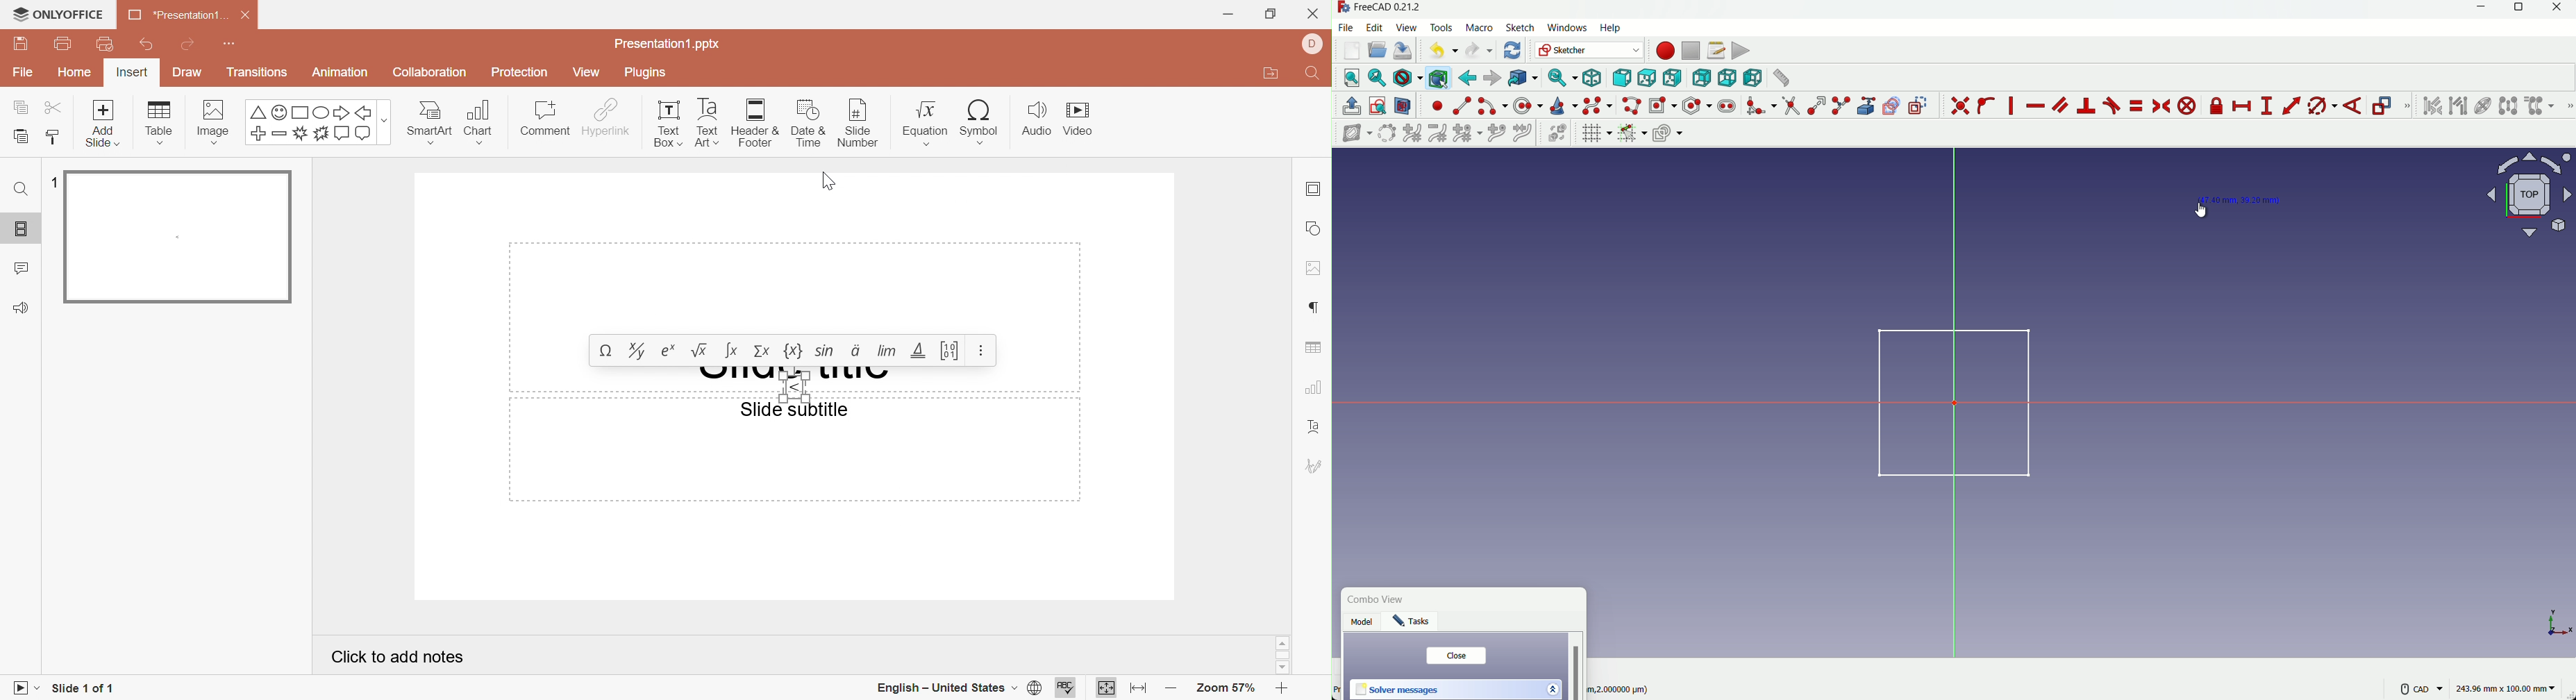 This screenshot has height=700, width=2576. Describe the element at coordinates (1741, 51) in the screenshot. I see `execute macros` at that location.